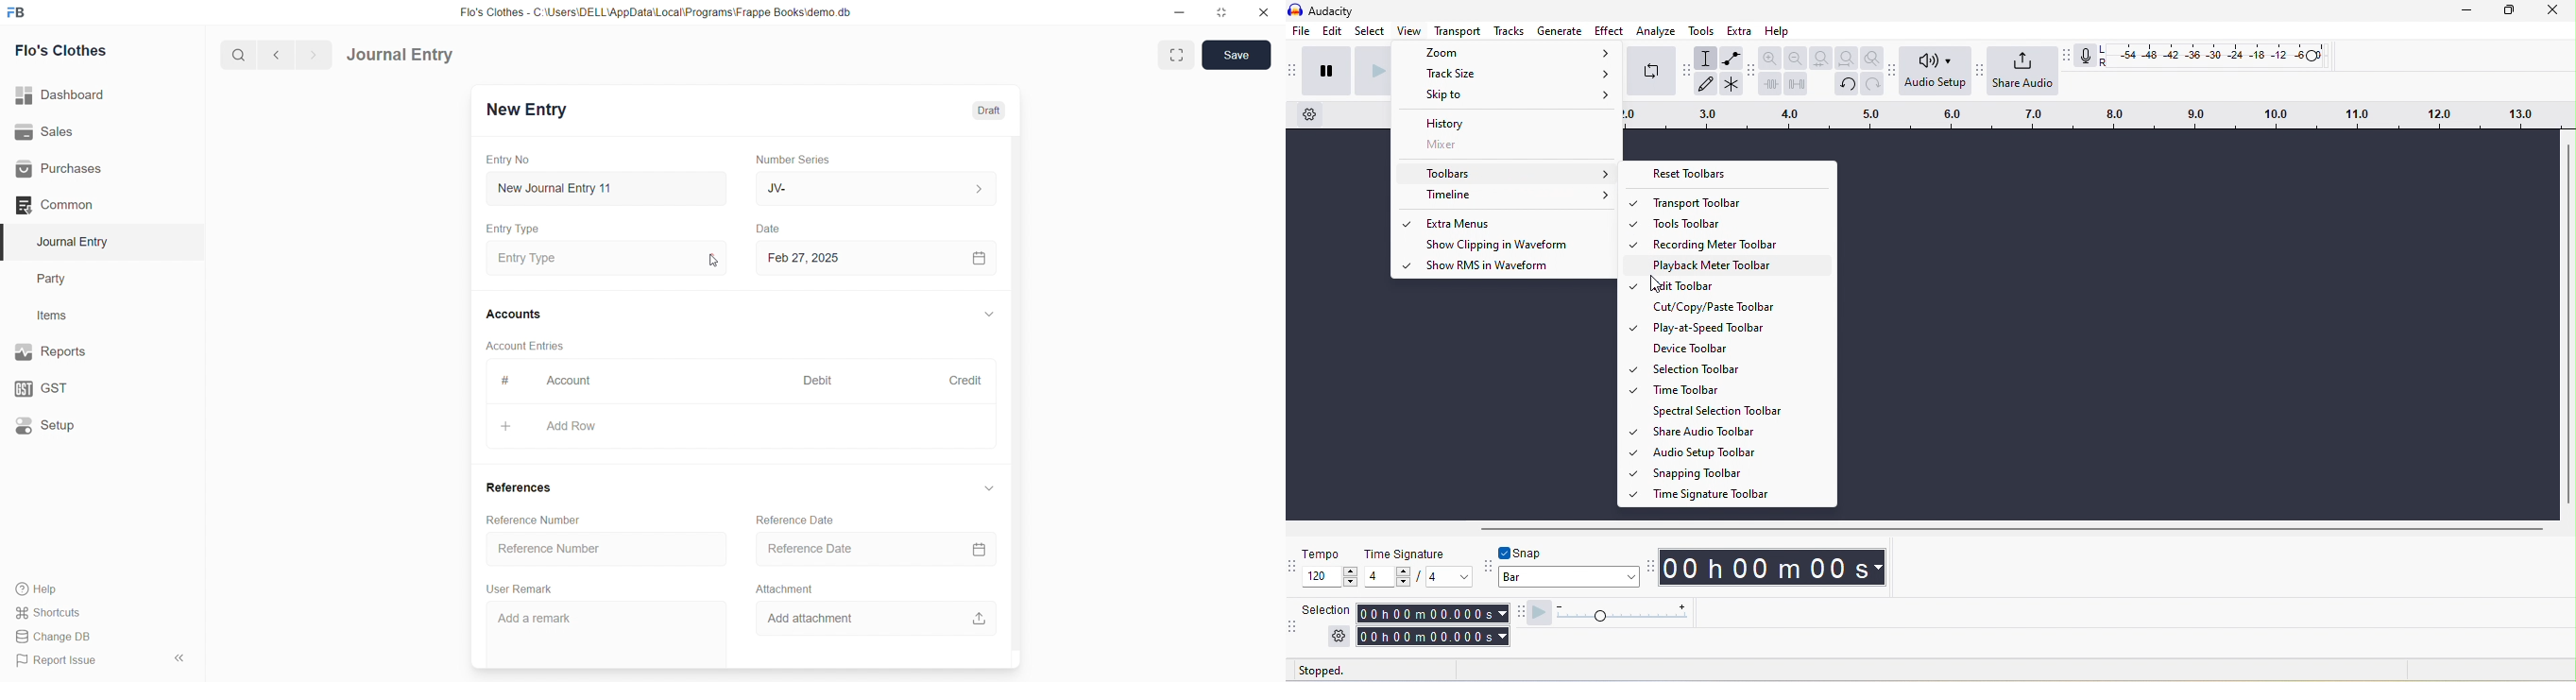 The height and width of the screenshot is (700, 2576). I want to click on analyze, so click(1656, 31).